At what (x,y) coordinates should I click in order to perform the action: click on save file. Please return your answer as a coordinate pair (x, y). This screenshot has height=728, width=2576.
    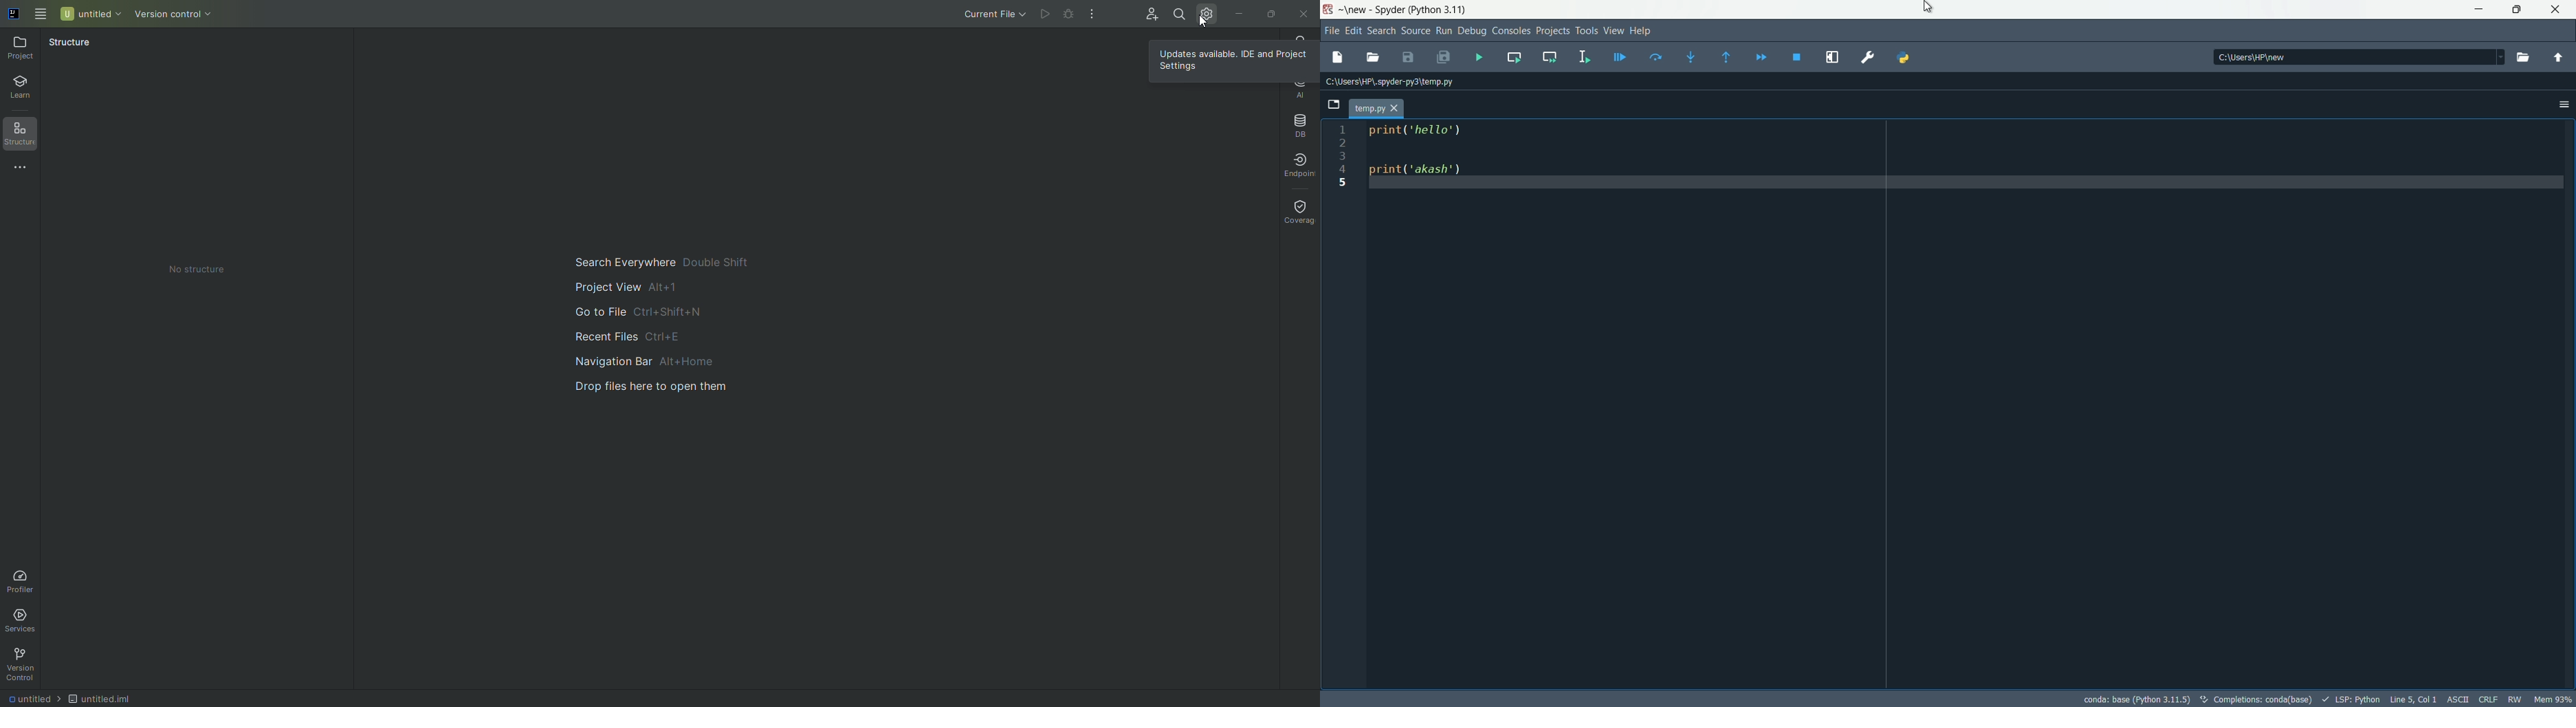
    Looking at the image, I should click on (1409, 58).